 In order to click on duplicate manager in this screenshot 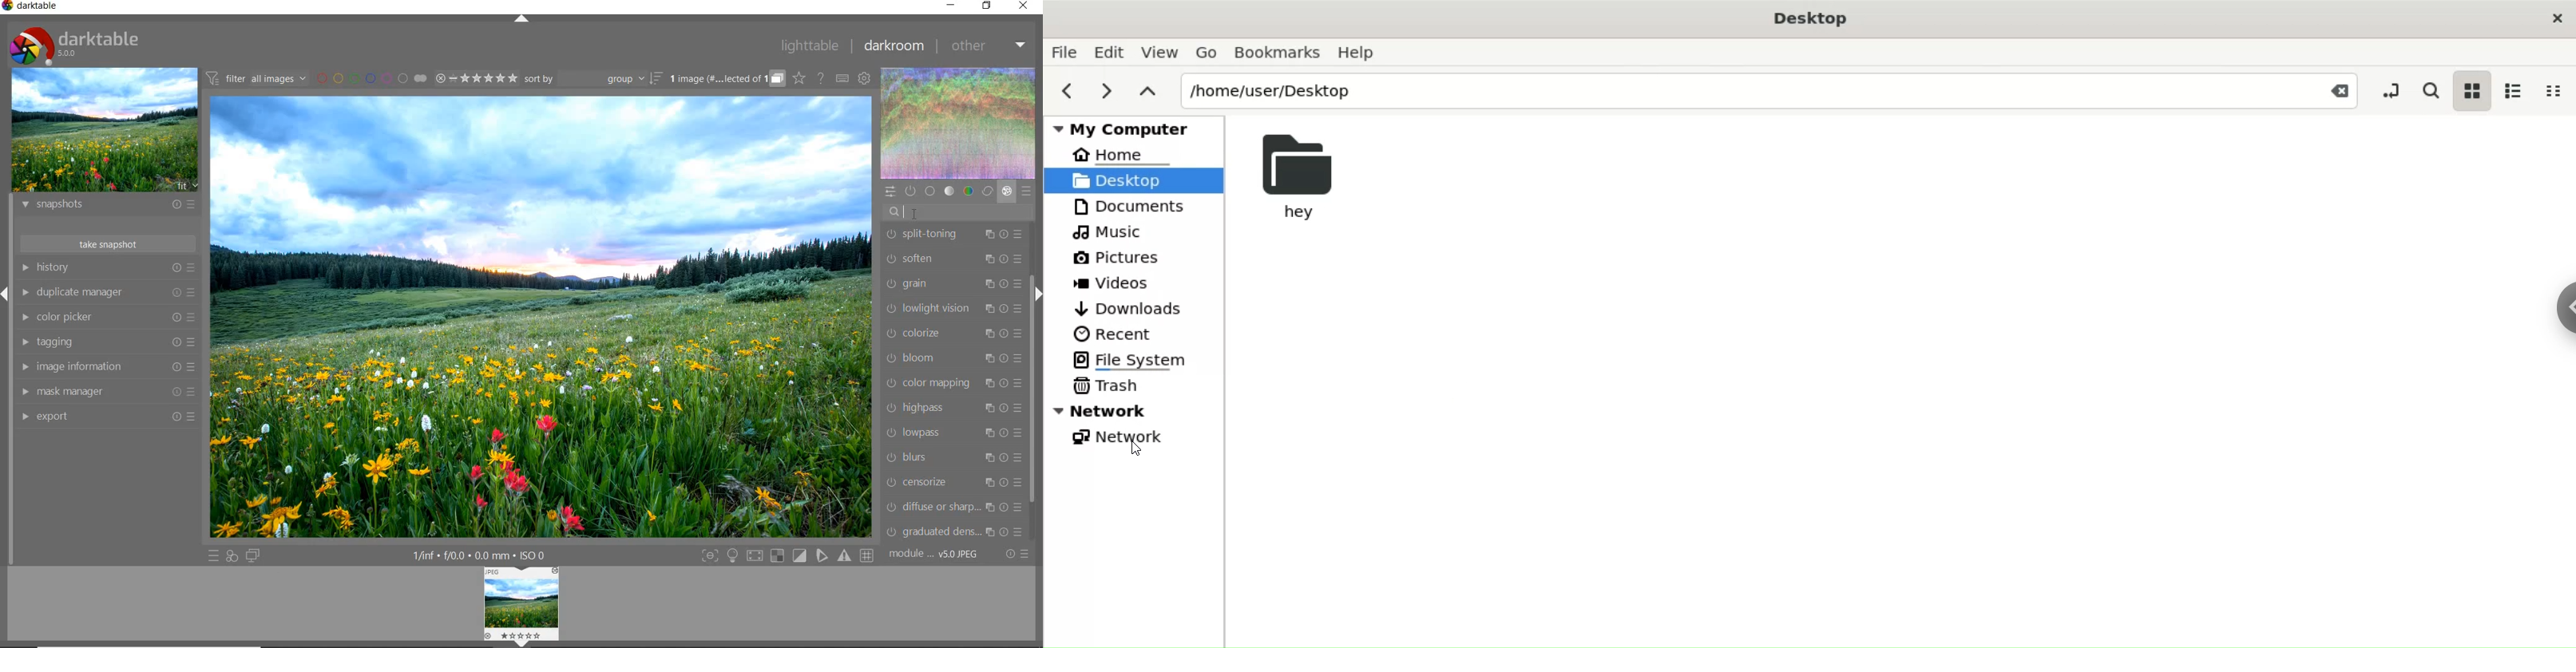, I will do `click(110, 294)`.